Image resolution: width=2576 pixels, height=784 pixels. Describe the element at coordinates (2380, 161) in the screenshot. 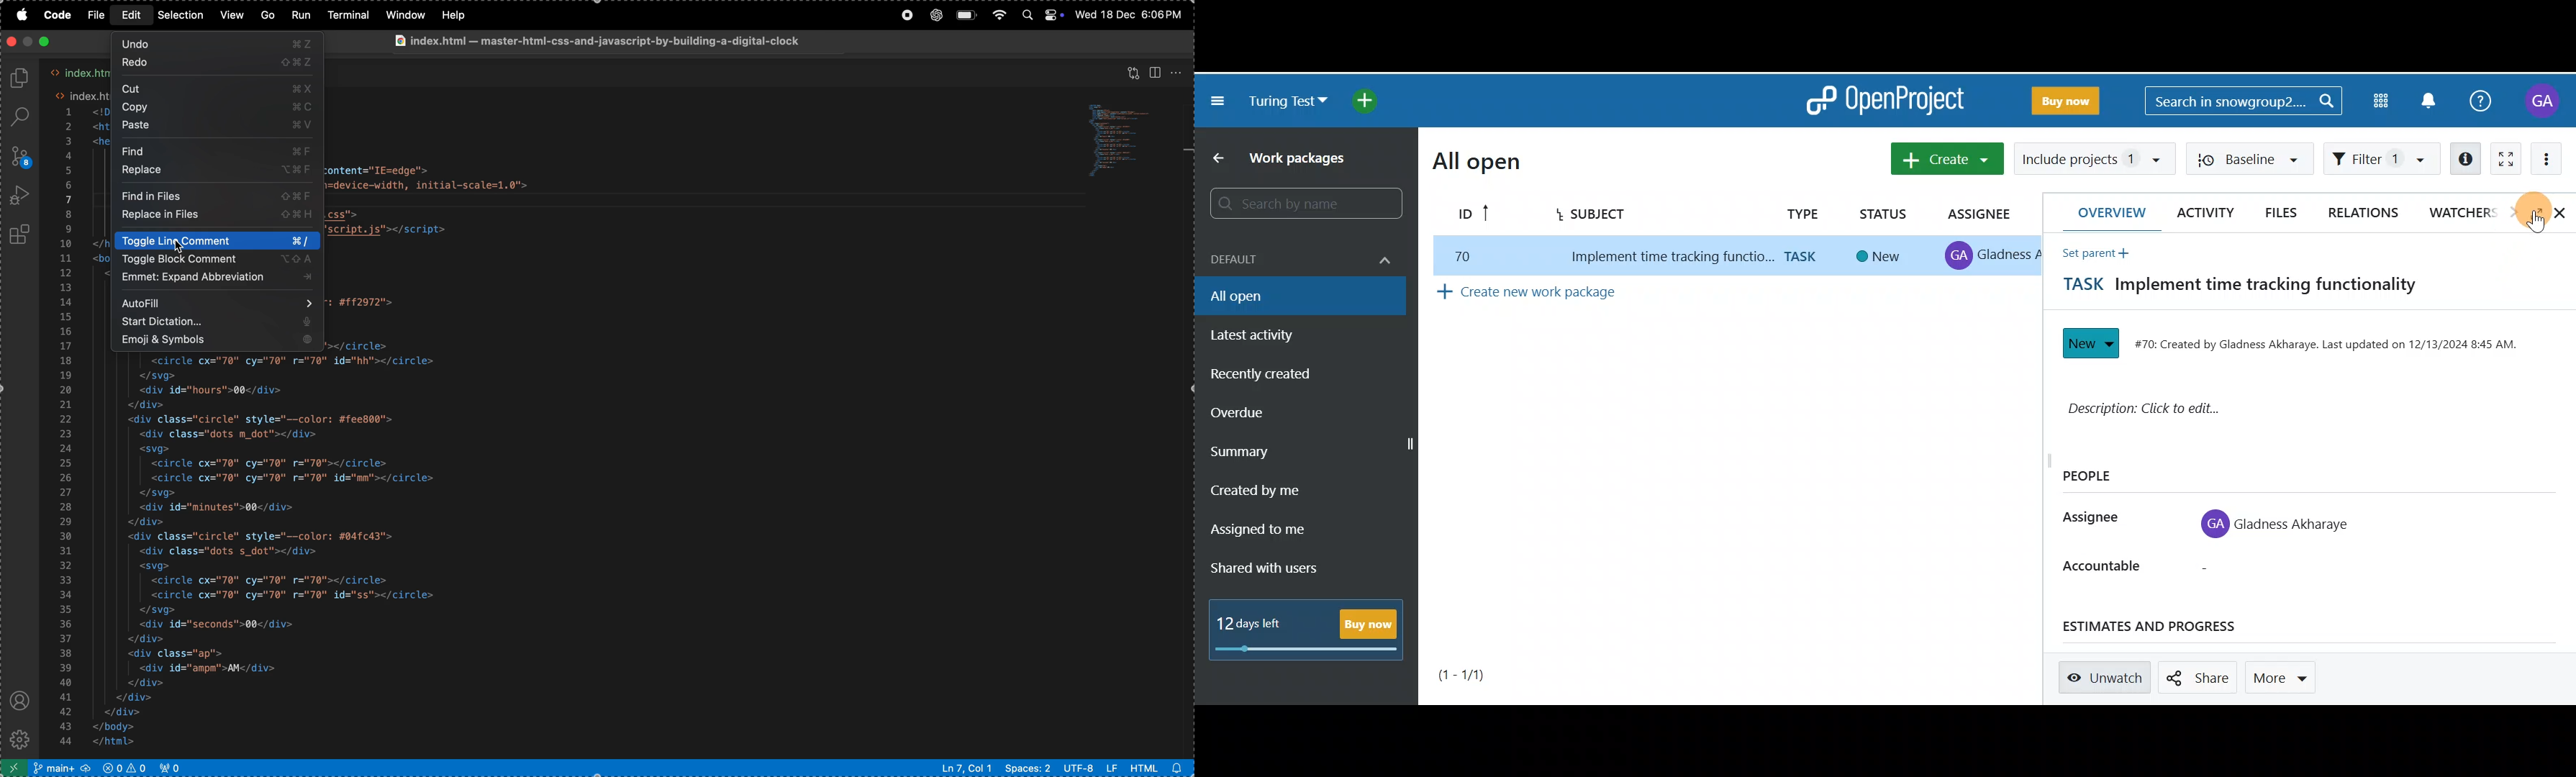

I see `Filter` at that location.